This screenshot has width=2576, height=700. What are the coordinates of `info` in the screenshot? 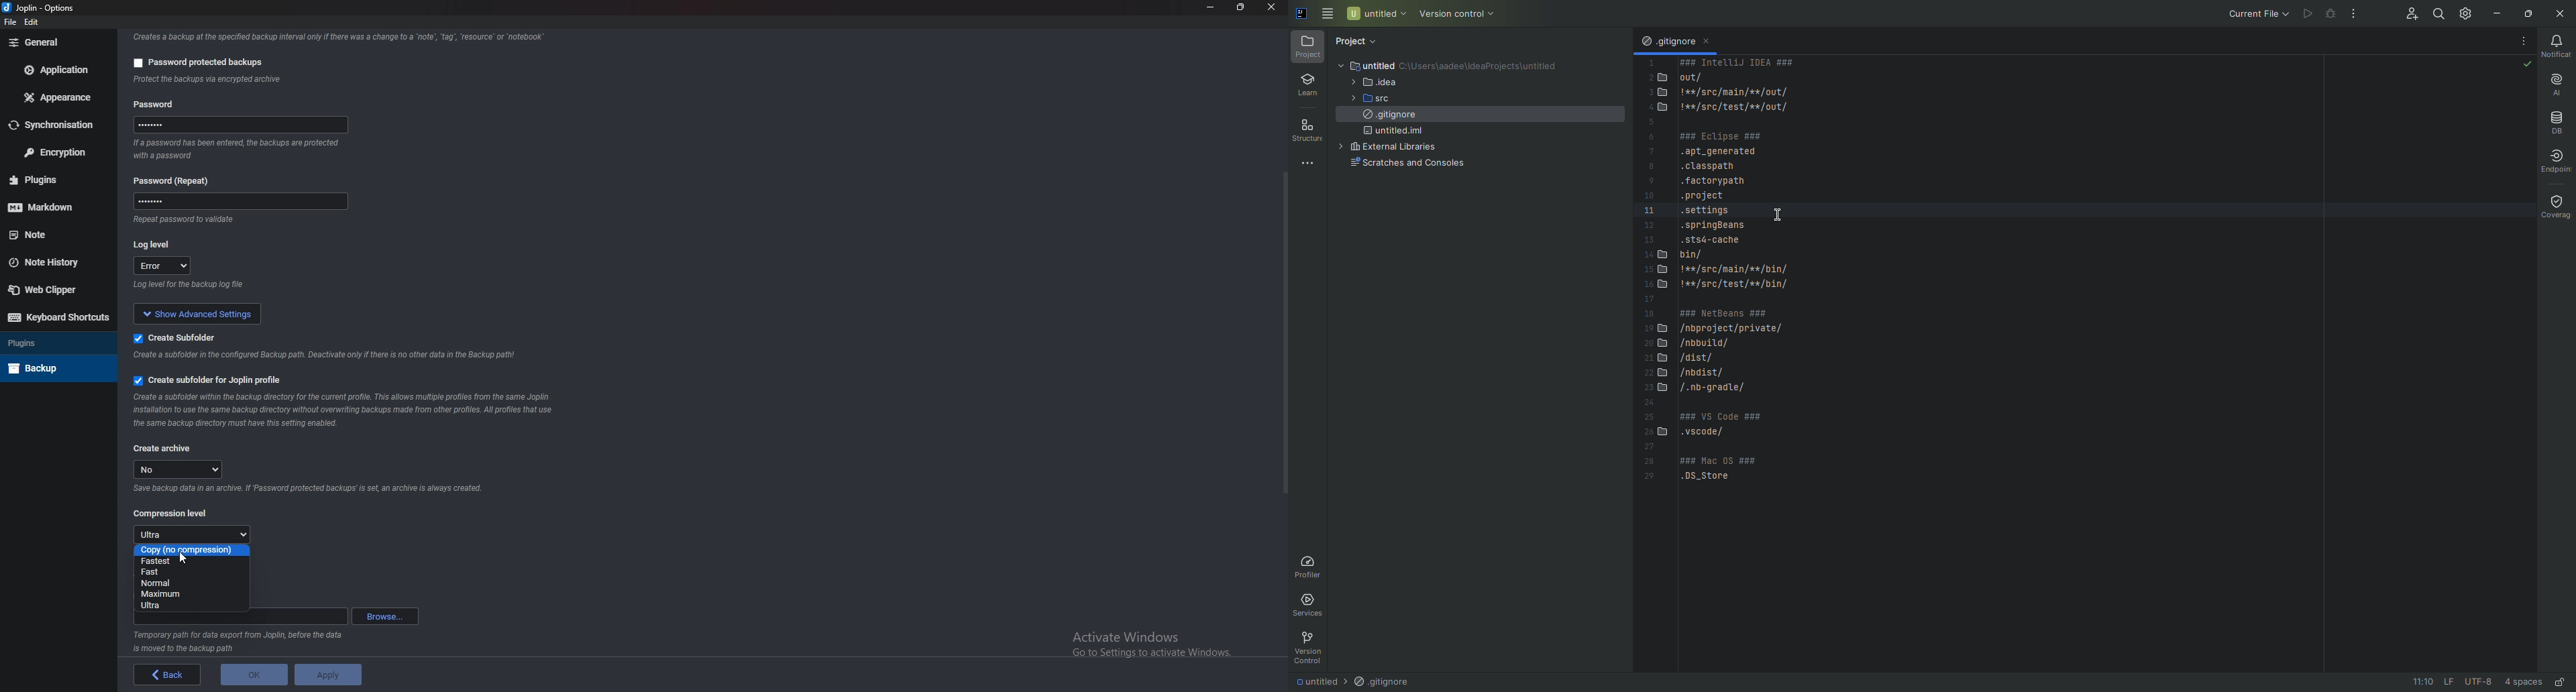 It's located at (335, 36).